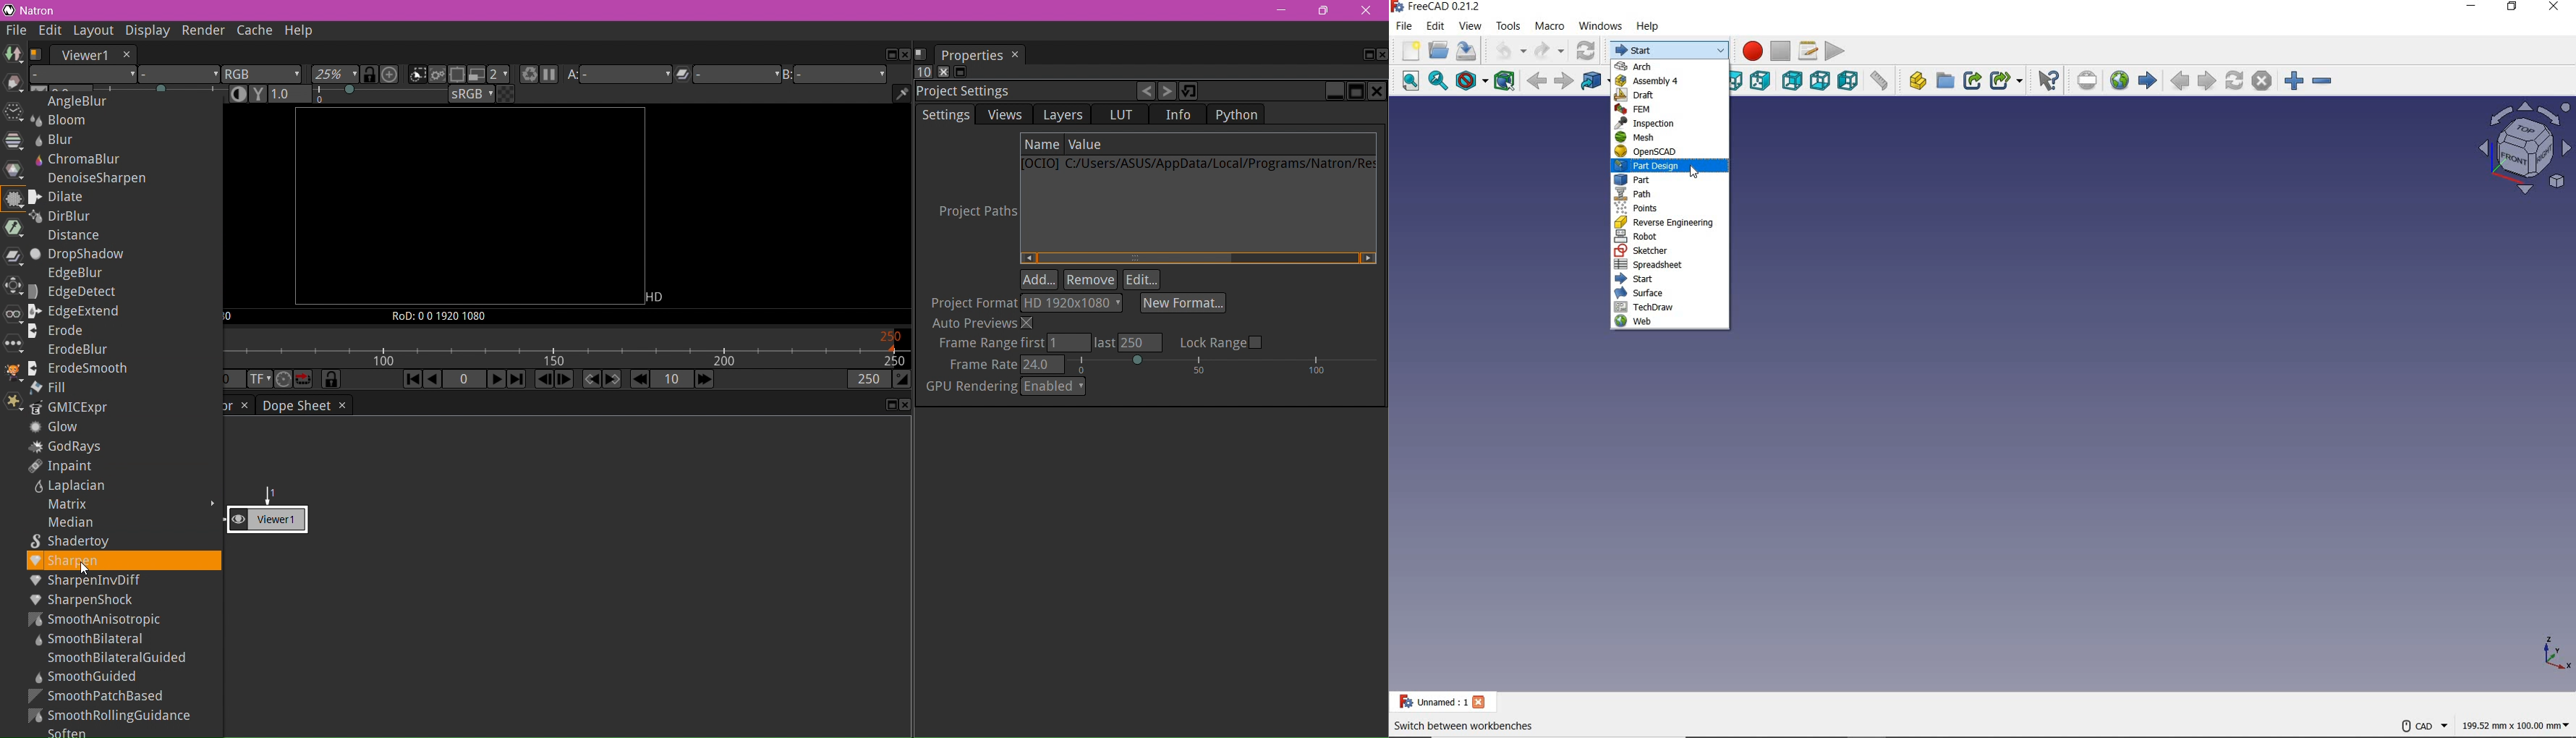 This screenshot has width=2576, height=756. Describe the element at coordinates (95, 178) in the screenshot. I see `DenoiseSharpen` at that location.